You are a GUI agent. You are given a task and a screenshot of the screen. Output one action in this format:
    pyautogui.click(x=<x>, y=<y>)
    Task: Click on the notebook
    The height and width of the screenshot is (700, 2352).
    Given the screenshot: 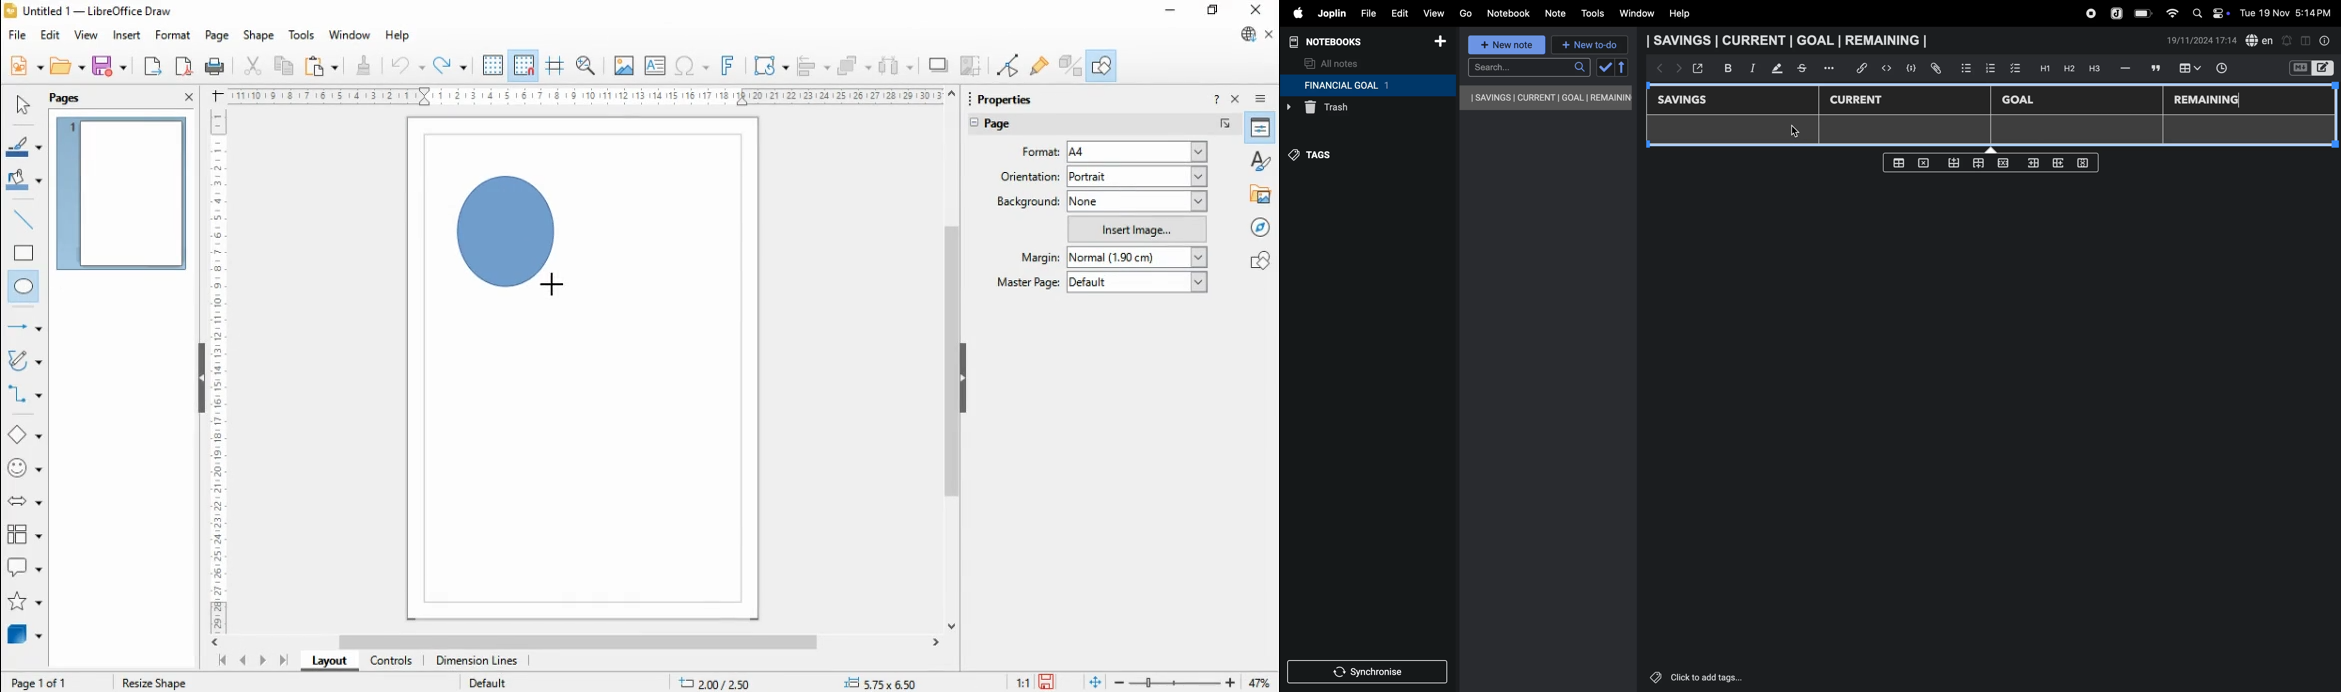 What is the action you would take?
    pyautogui.click(x=1508, y=13)
    